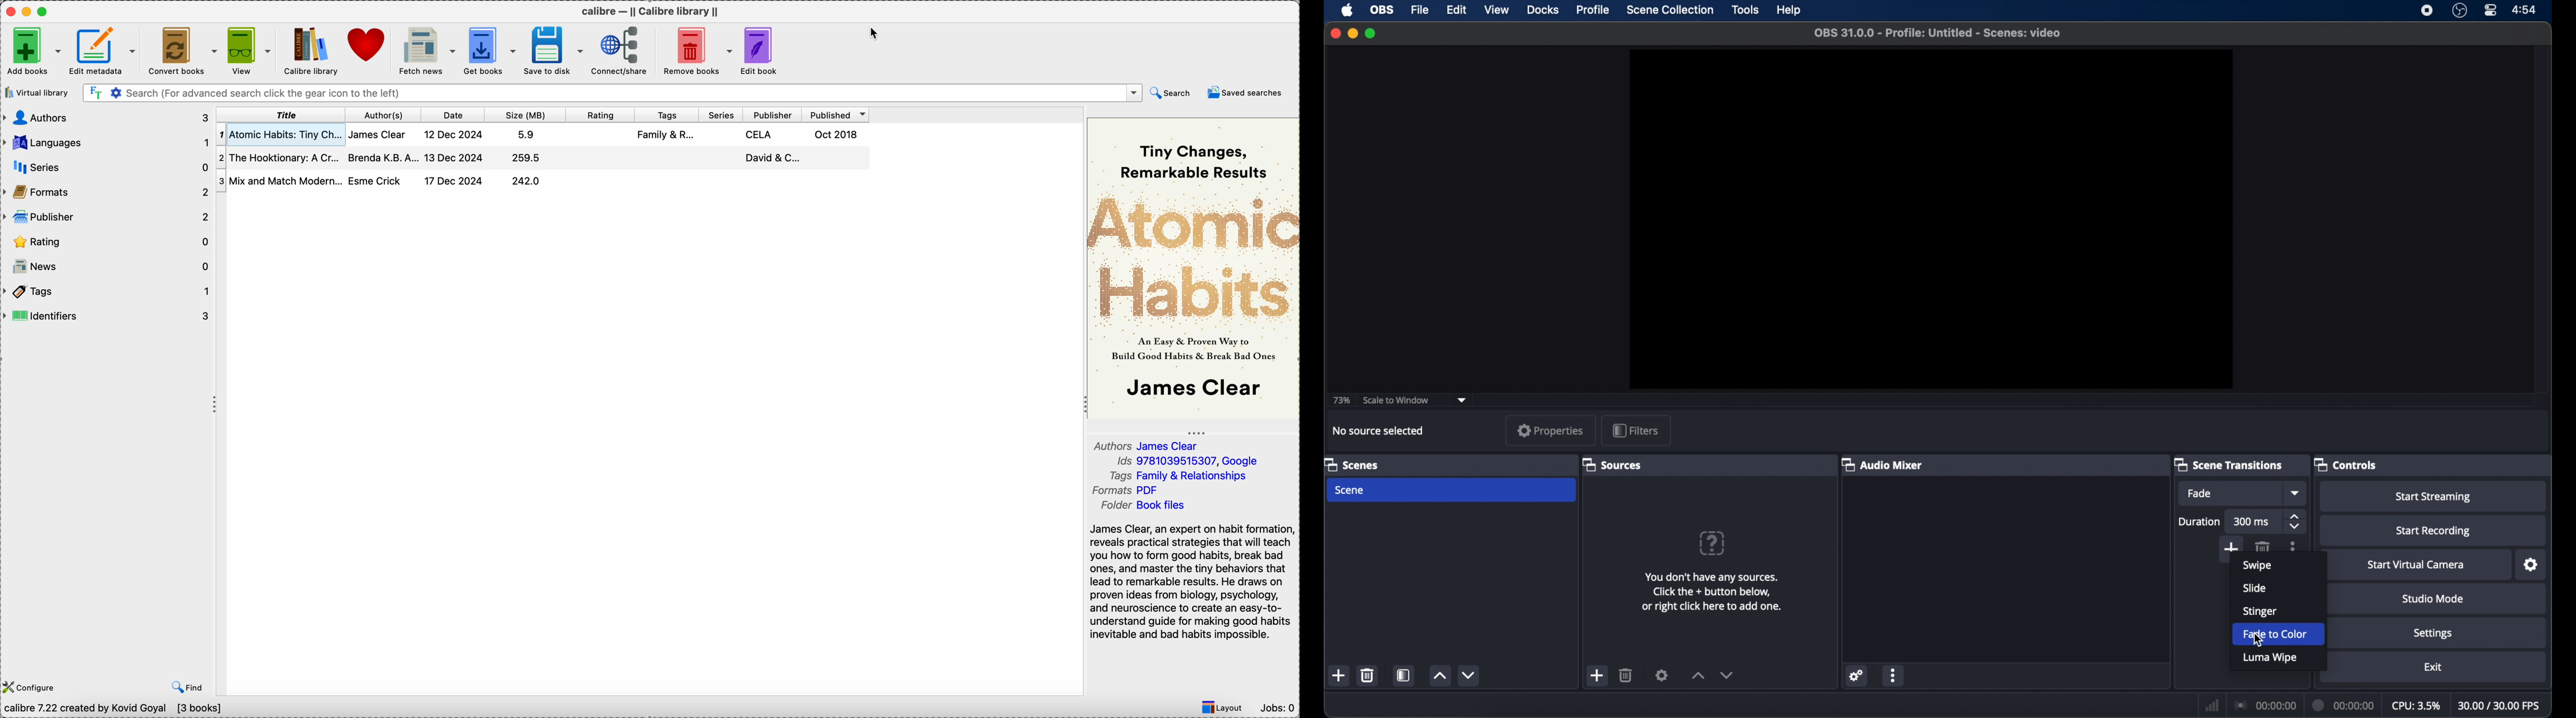 This screenshot has width=2576, height=728. What do you see at coordinates (1498, 10) in the screenshot?
I see `view` at bounding box center [1498, 10].